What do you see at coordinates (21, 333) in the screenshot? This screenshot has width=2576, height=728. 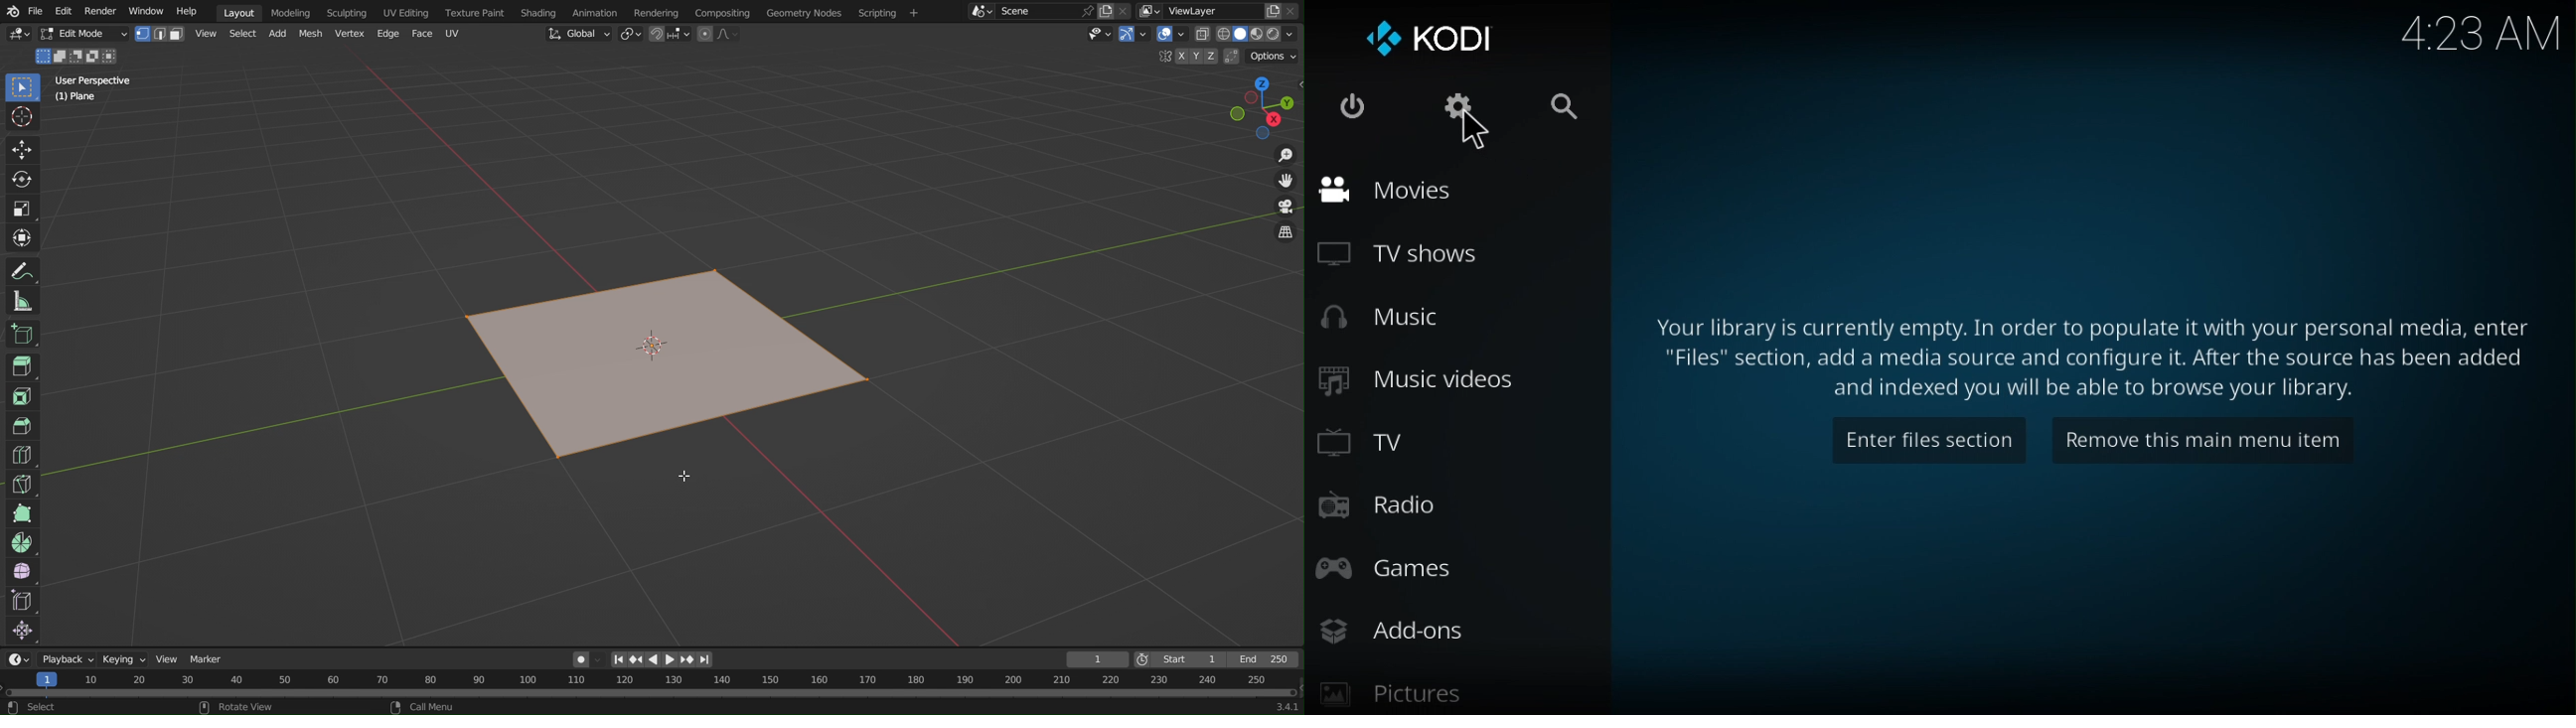 I see `New Cube` at bounding box center [21, 333].